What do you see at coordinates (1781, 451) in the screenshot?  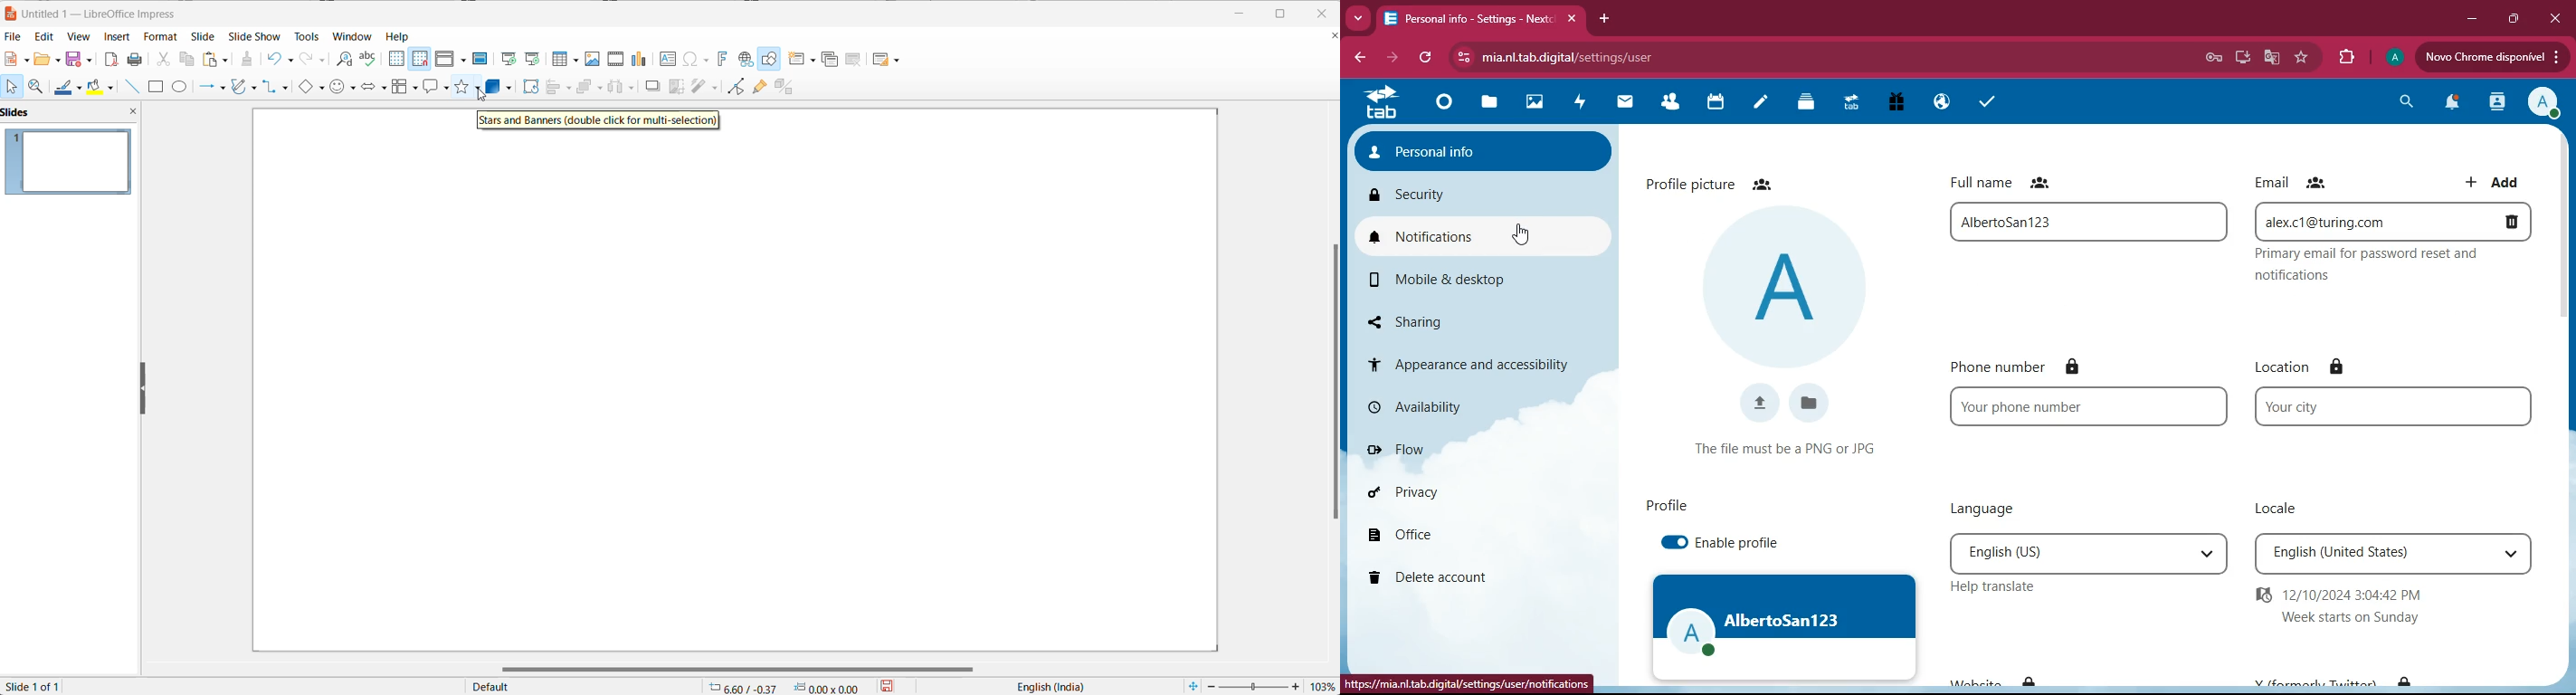 I see `description` at bounding box center [1781, 451].